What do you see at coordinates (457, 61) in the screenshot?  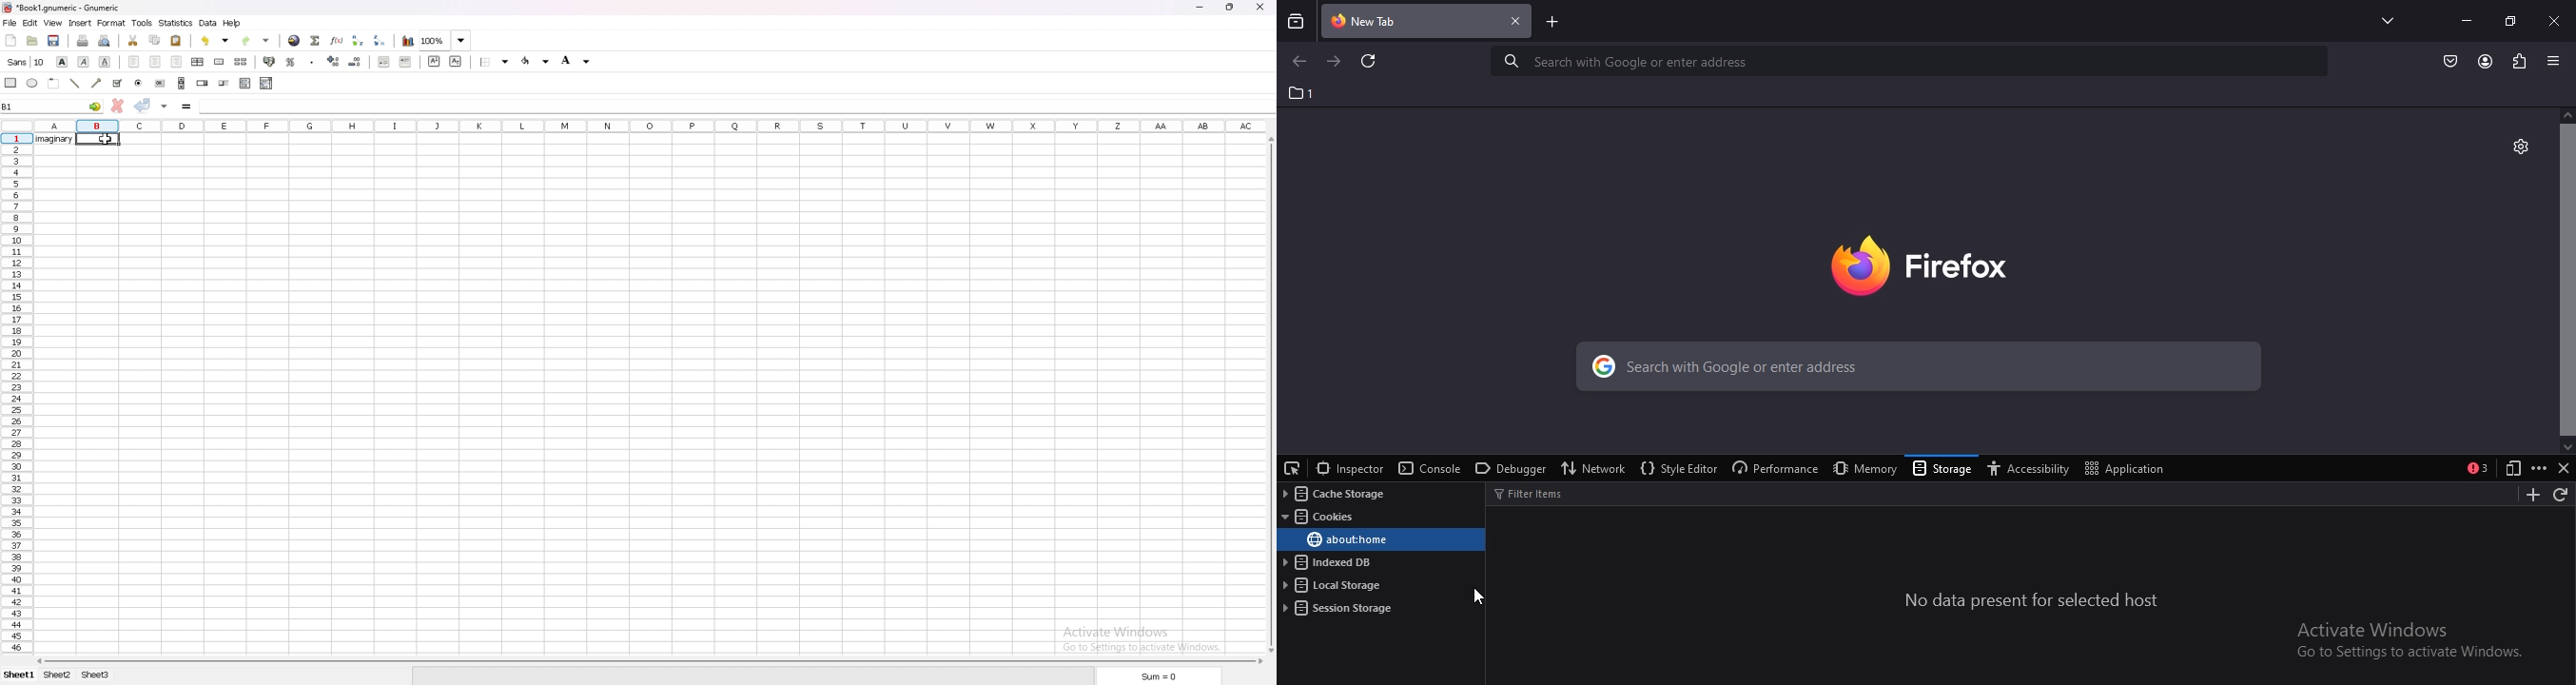 I see `subscript` at bounding box center [457, 61].